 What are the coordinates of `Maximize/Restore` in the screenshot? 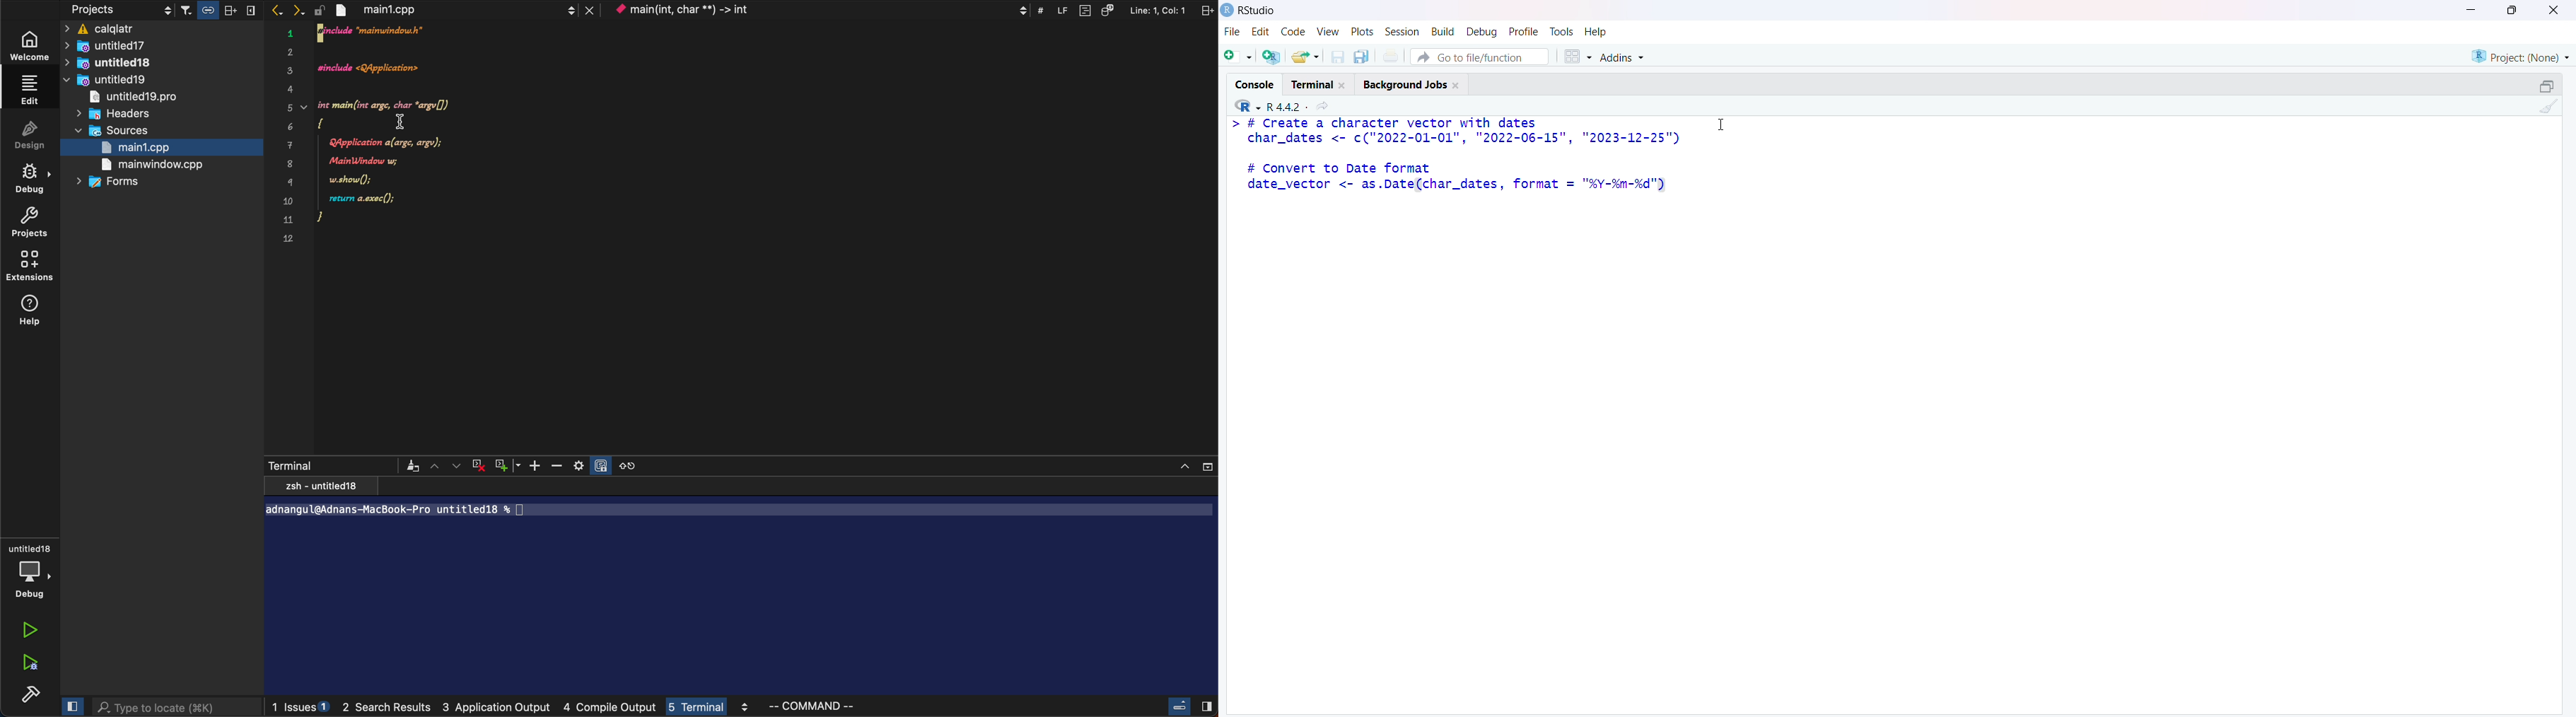 It's located at (2546, 85).